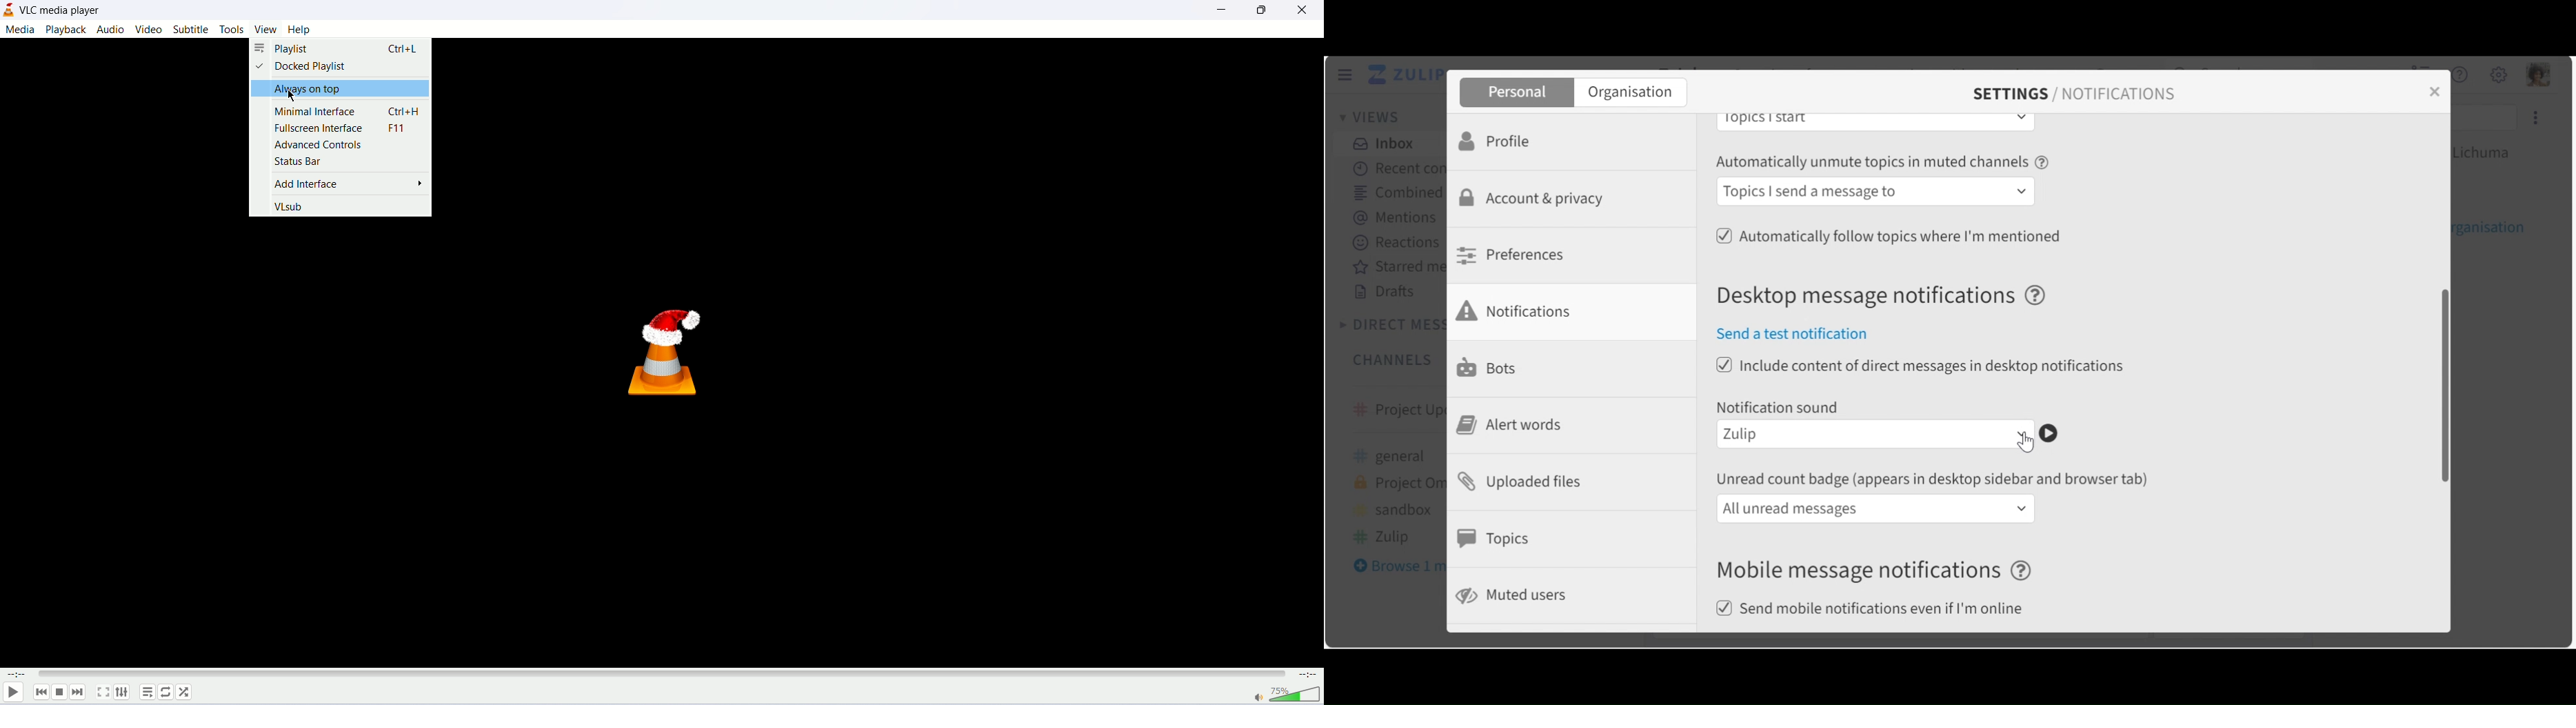  What do you see at coordinates (37, 692) in the screenshot?
I see `previous` at bounding box center [37, 692].